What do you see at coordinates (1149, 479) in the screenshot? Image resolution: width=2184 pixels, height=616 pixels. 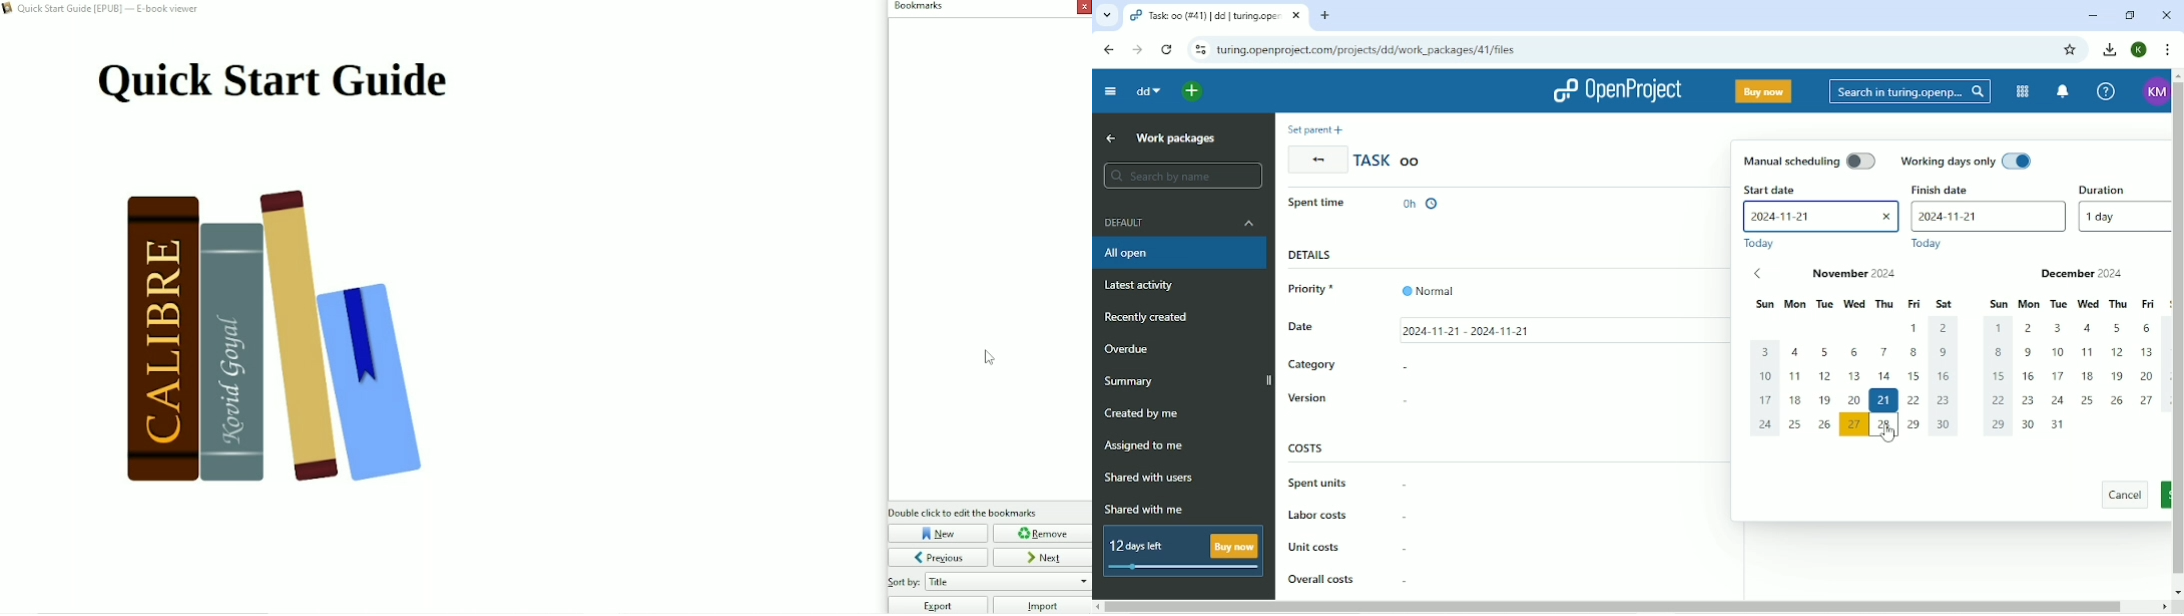 I see `Shared with users` at bounding box center [1149, 479].